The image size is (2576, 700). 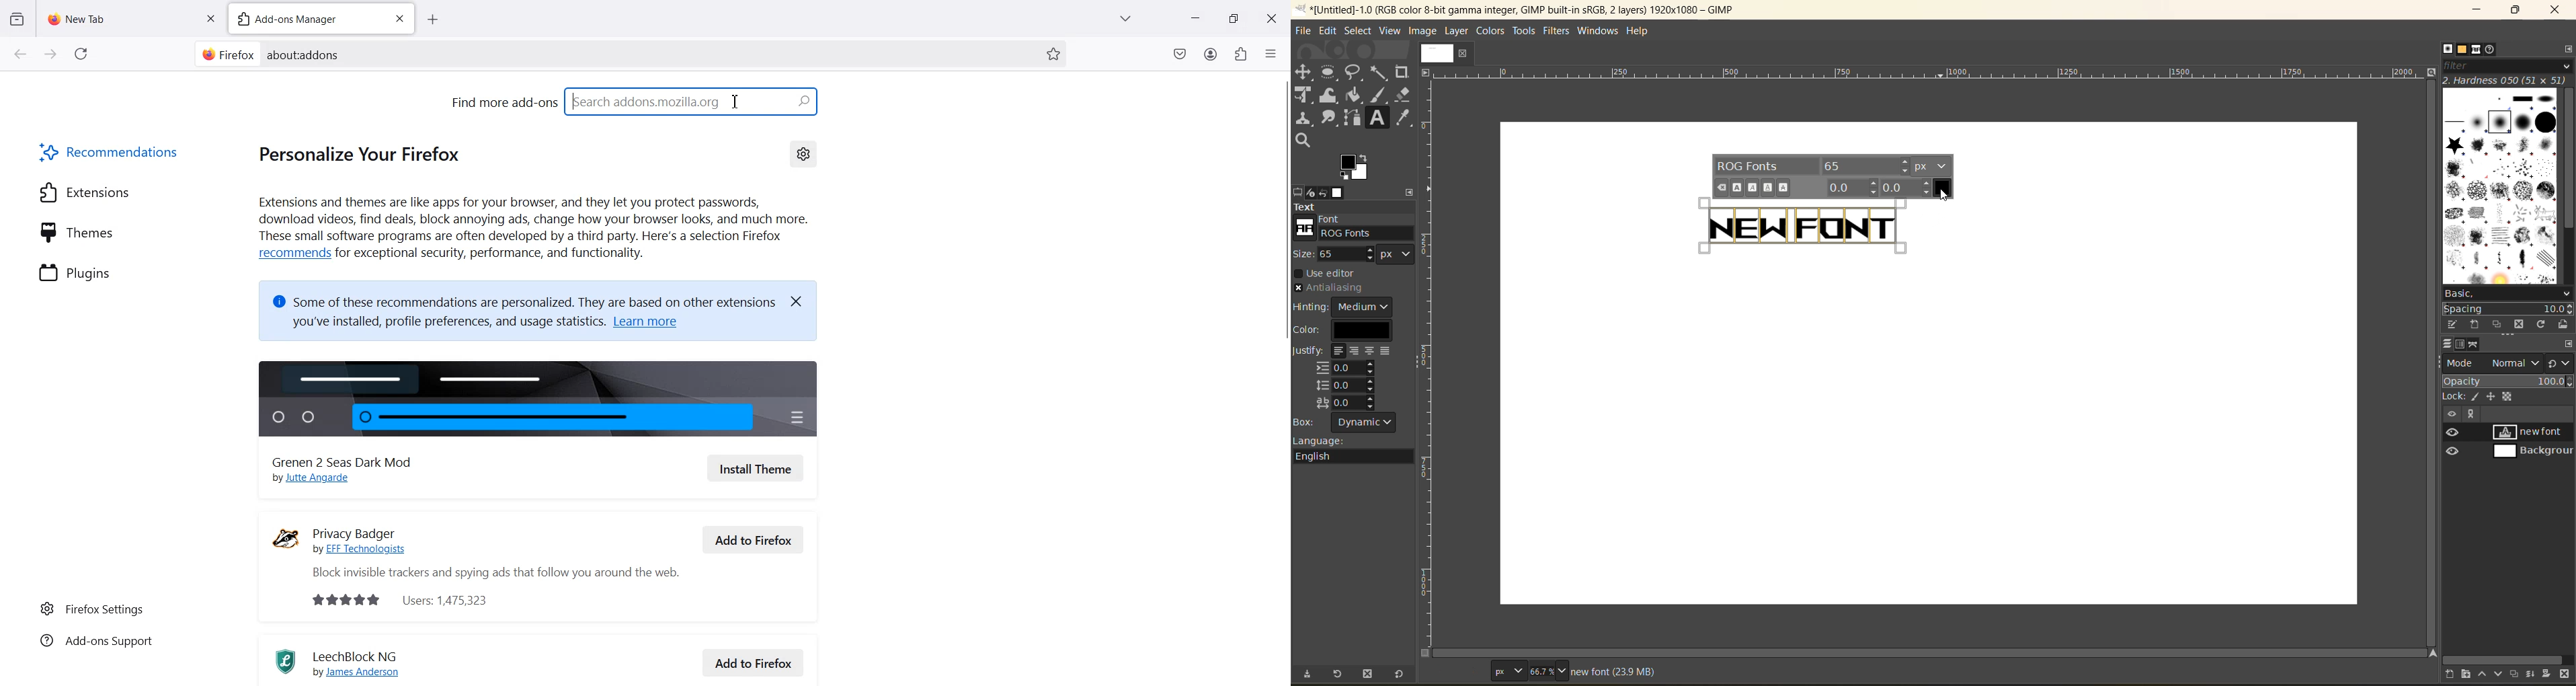 What do you see at coordinates (364, 673) in the screenshot?
I see `by James Anderson` at bounding box center [364, 673].